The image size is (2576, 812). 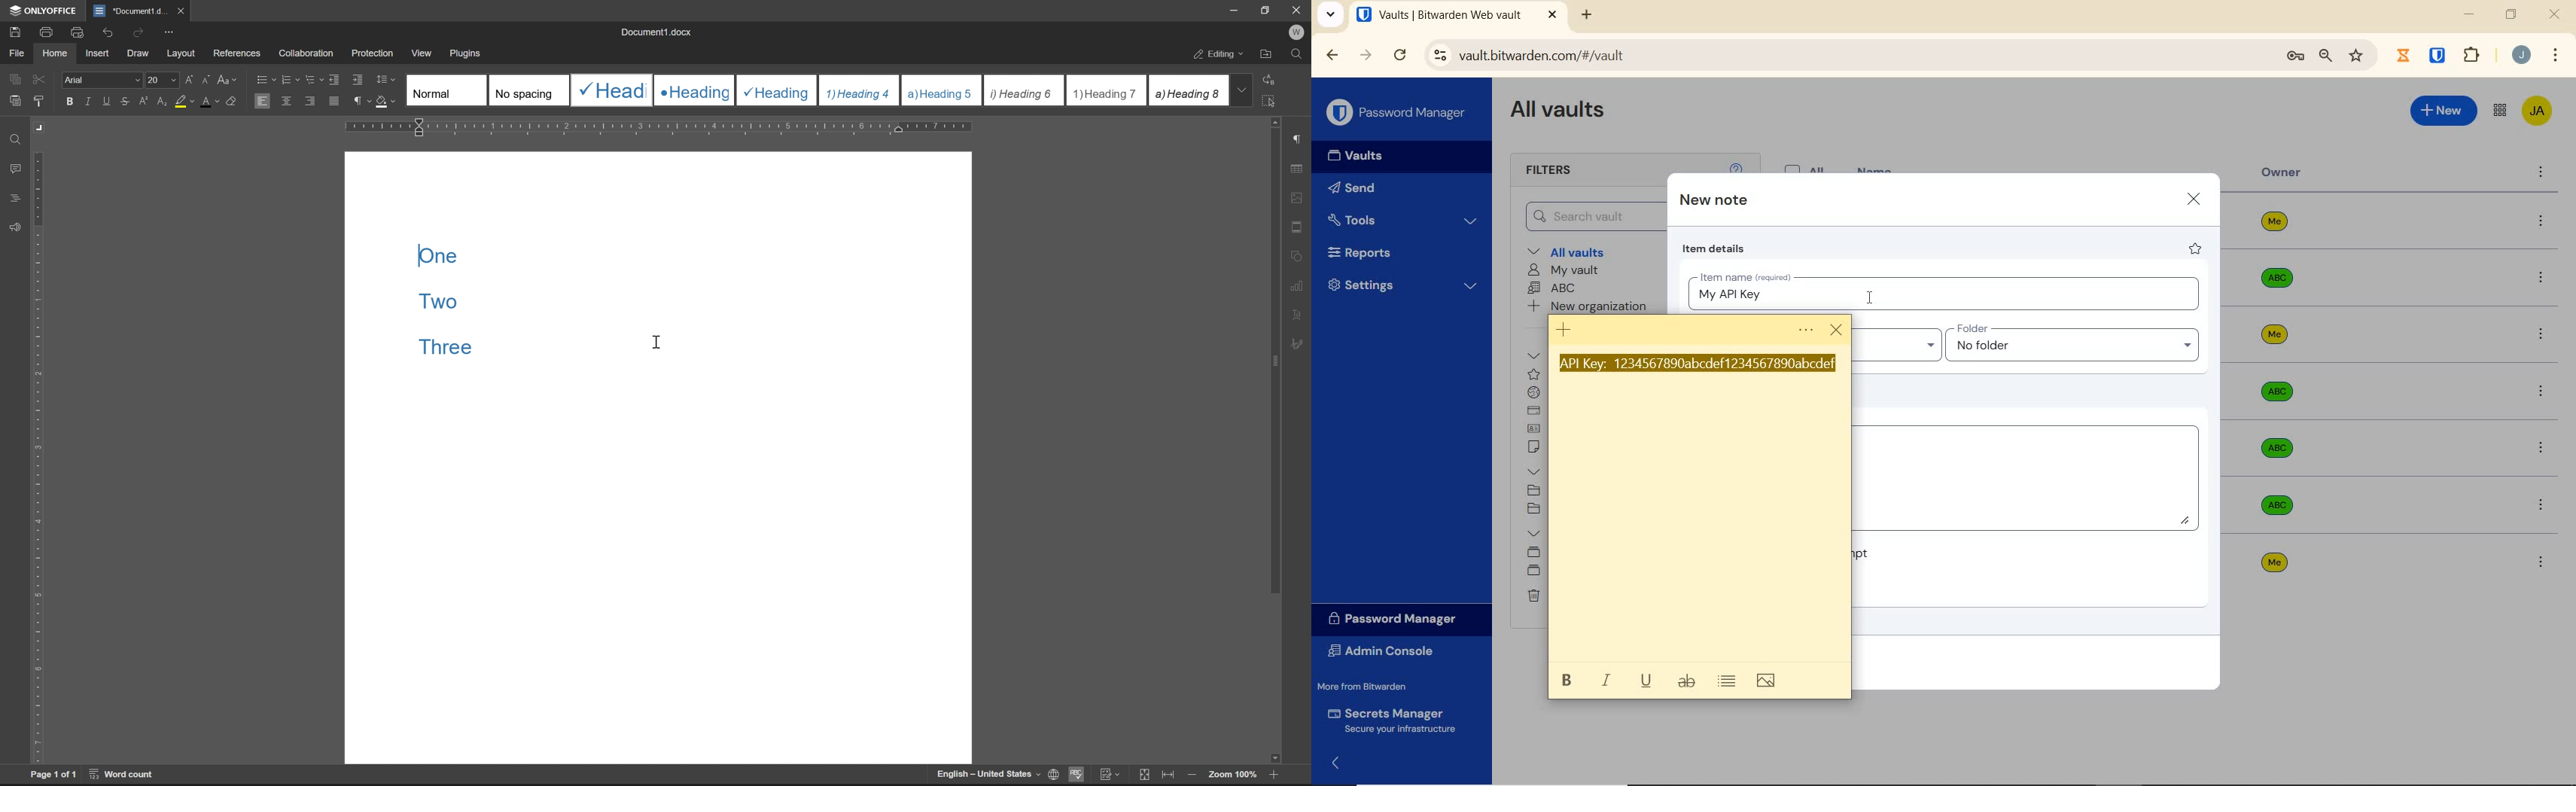 What do you see at coordinates (1647, 679) in the screenshot?
I see `underline` at bounding box center [1647, 679].